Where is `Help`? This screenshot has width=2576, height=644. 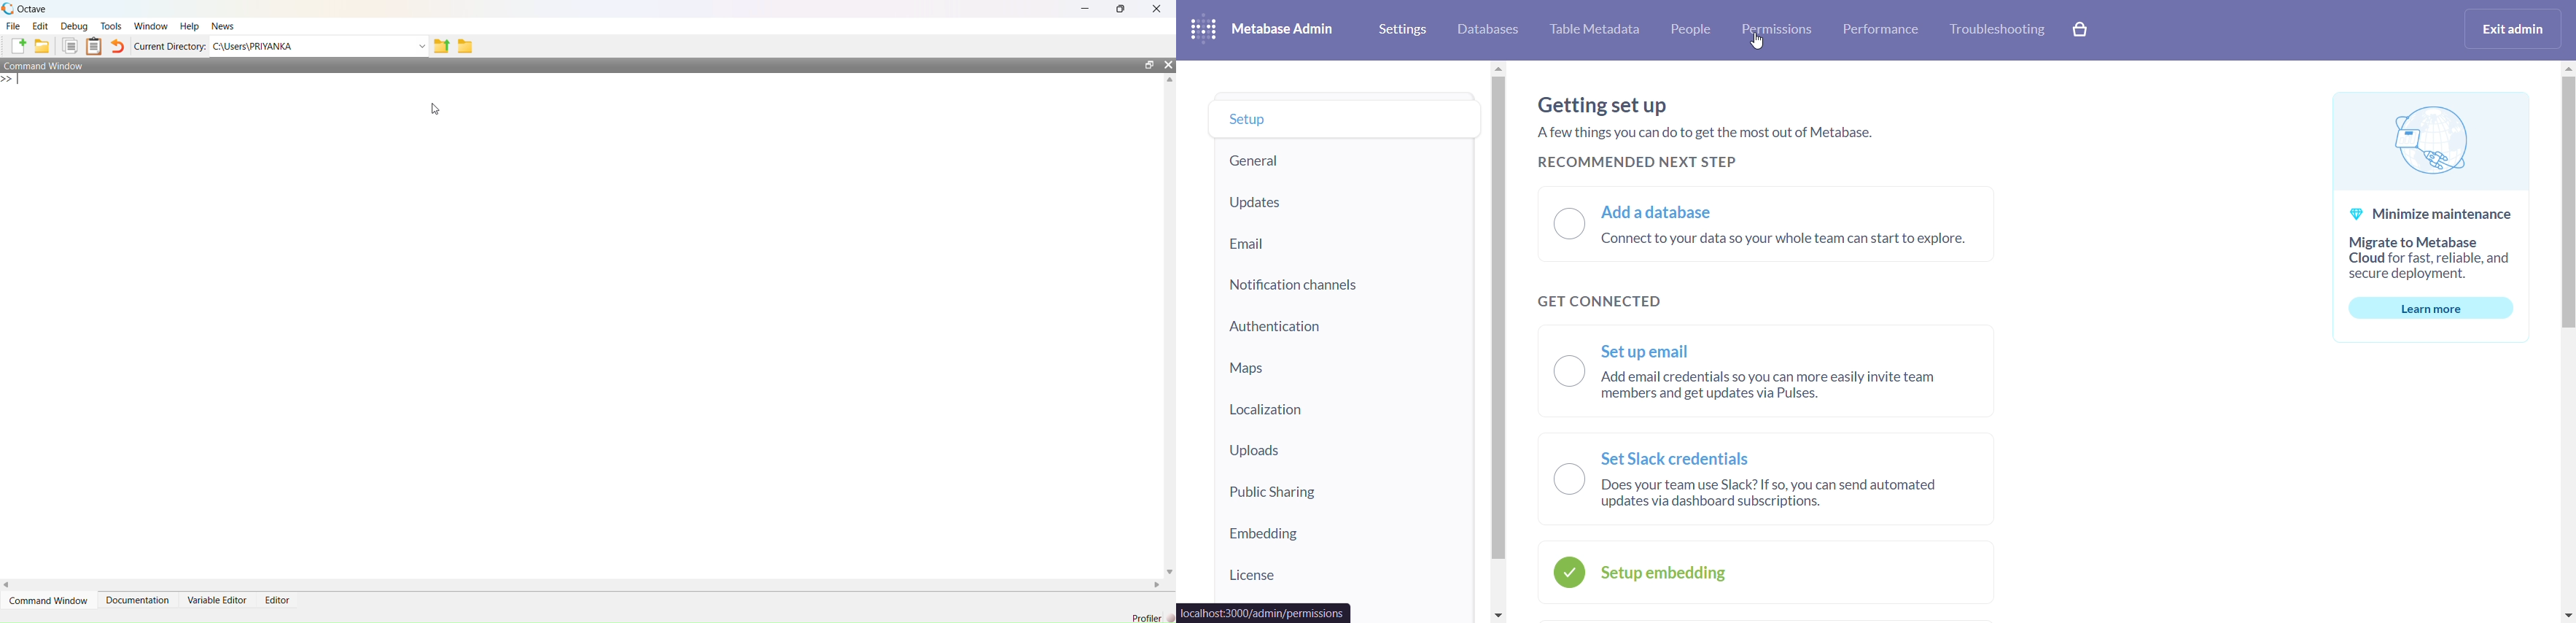 Help is located at coordinates (189, 26).